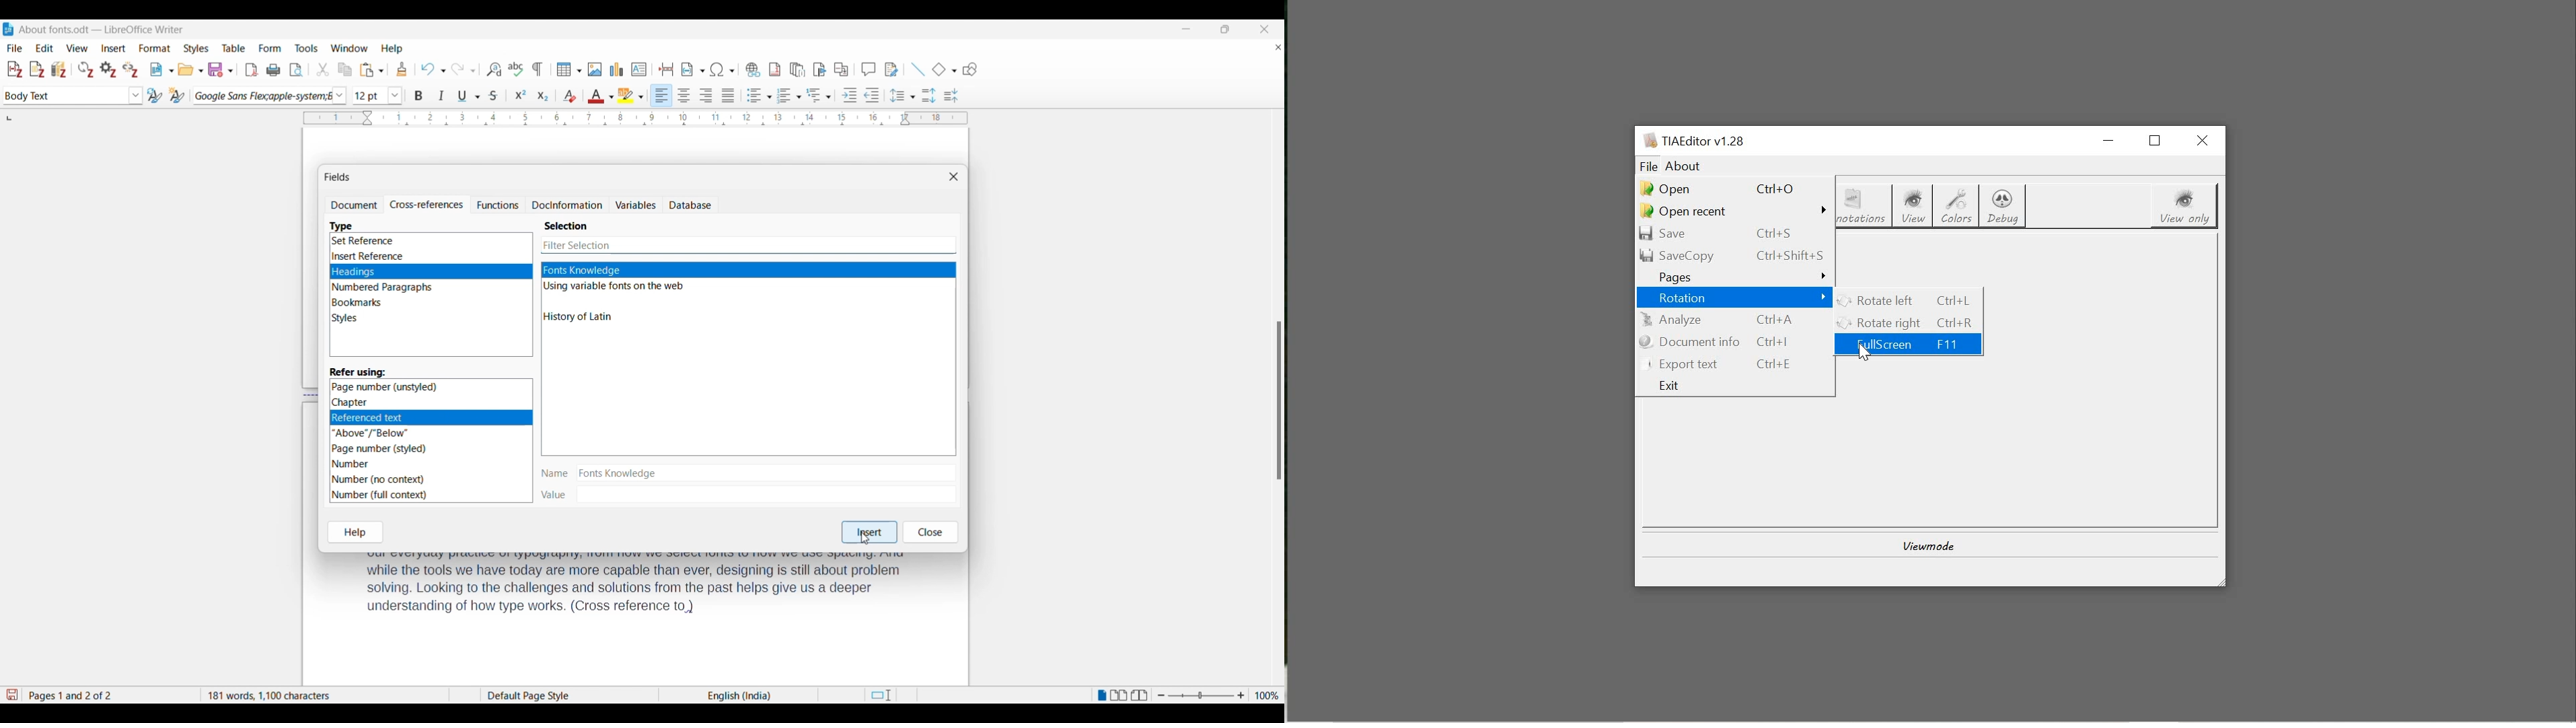  I want to click on Input font, so click(370, 95).